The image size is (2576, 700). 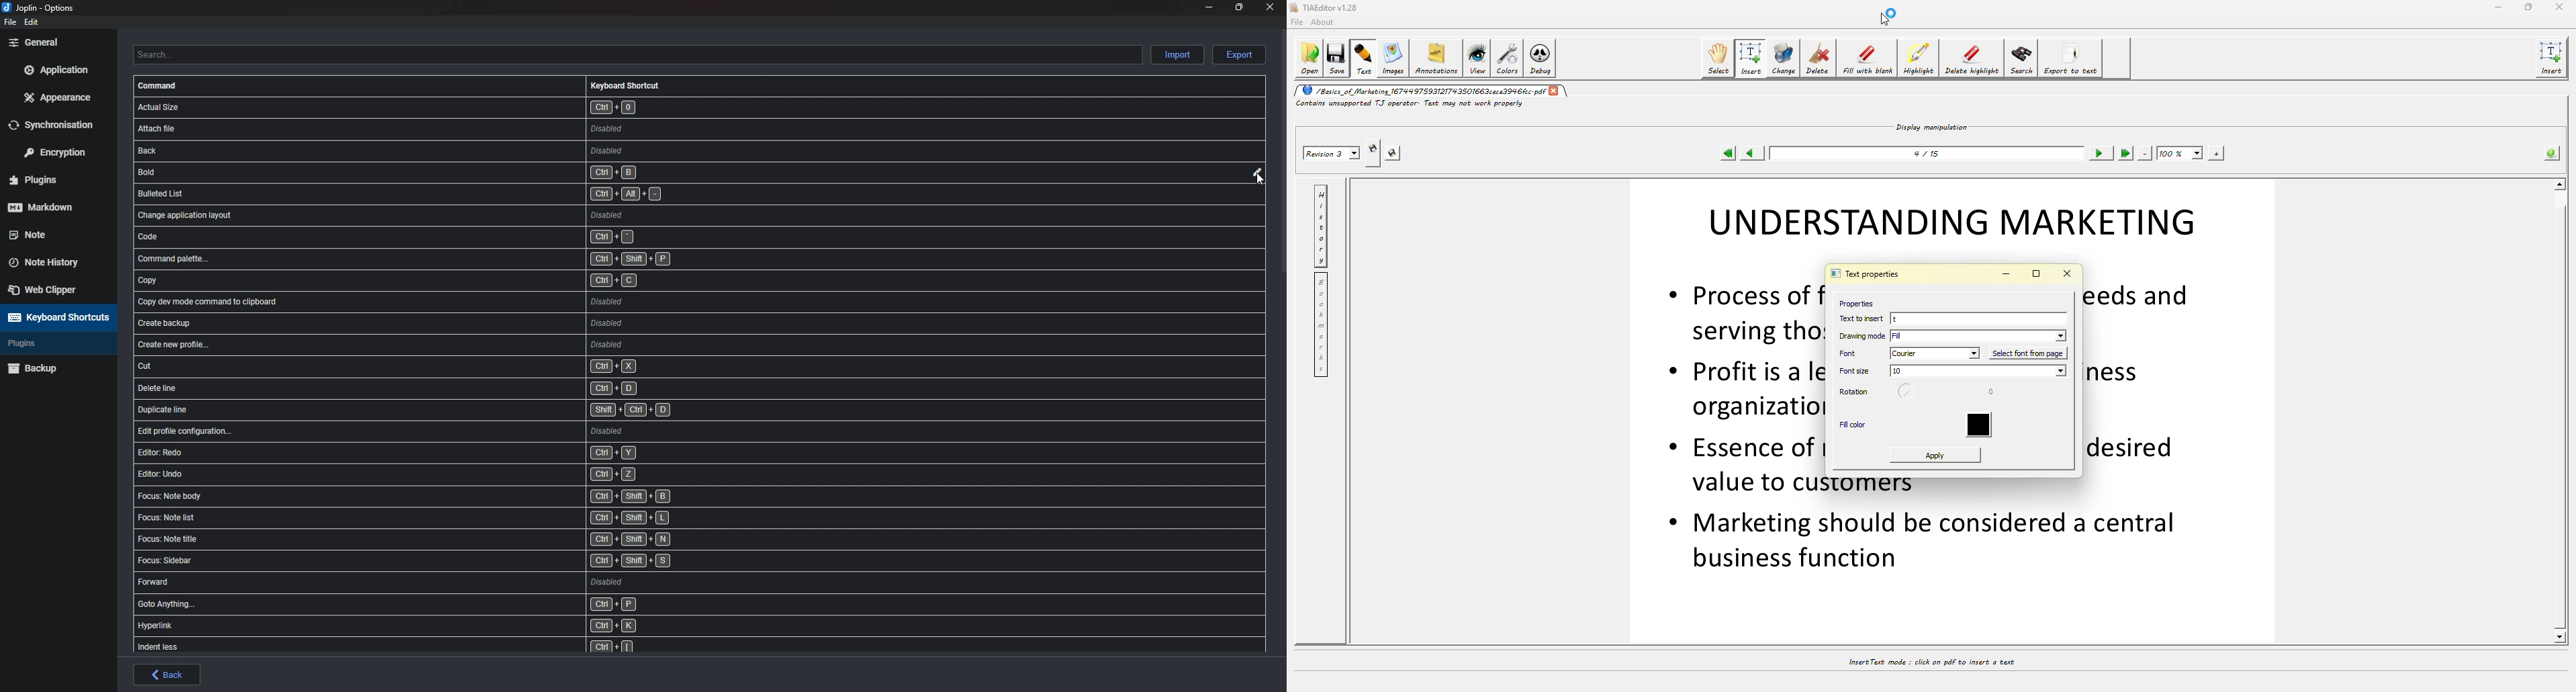 I want to click on shortcut, so click(x=443, y=128).